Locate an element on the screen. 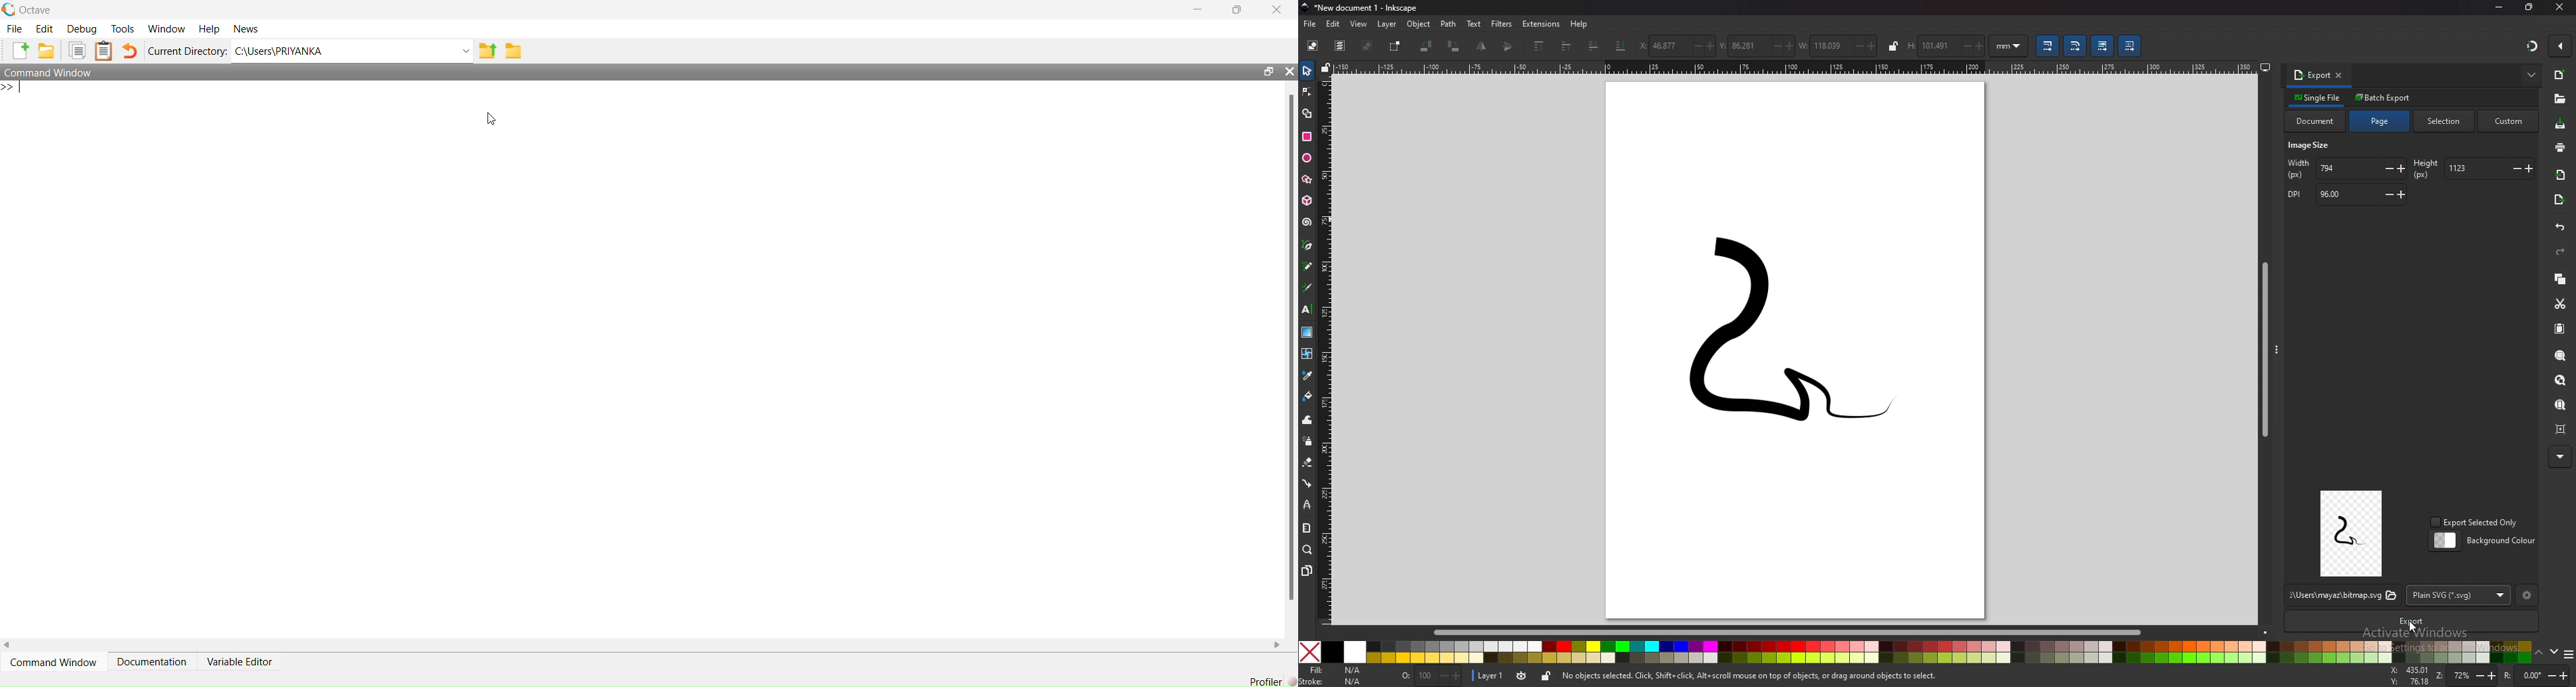 This screenshot has height=700, width=2576. lock guides is located at coordinates (1327, 67).